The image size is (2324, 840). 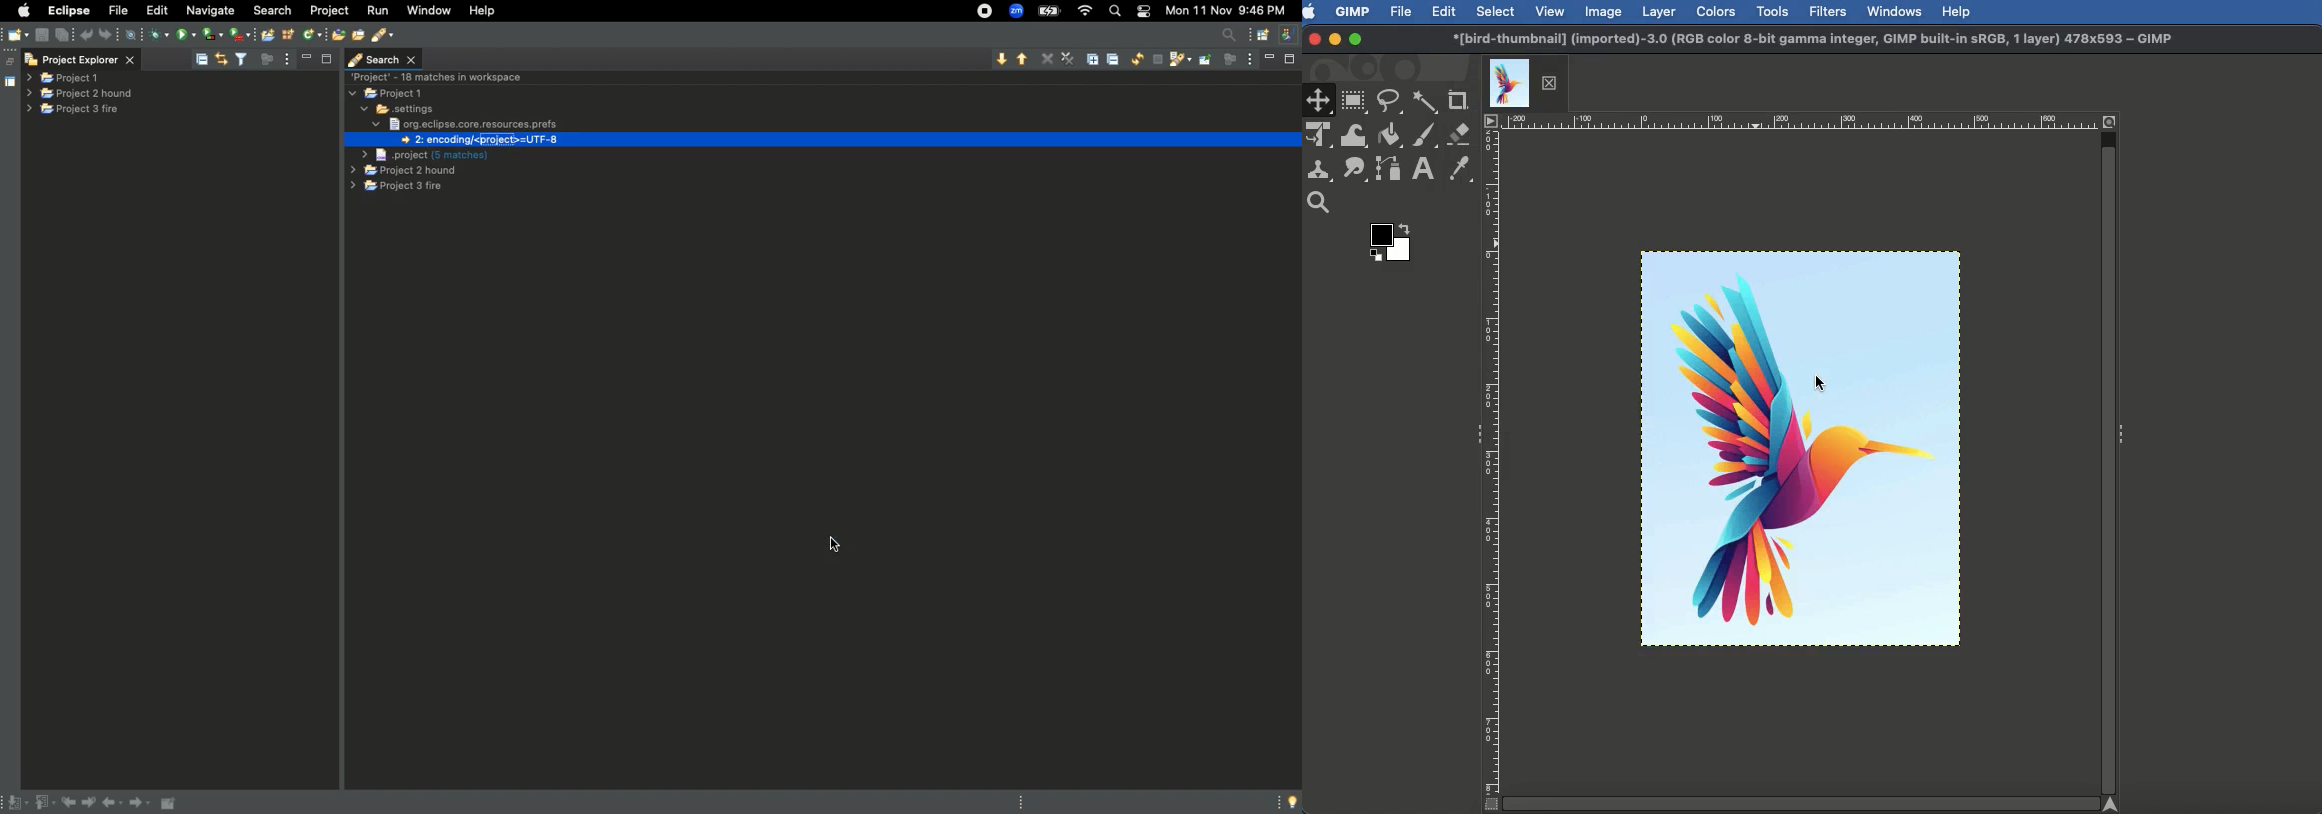 What do you see at coordinates (1476, 433) in the screenshot?
I see `Collapse` at bounding box center [1476, 433].